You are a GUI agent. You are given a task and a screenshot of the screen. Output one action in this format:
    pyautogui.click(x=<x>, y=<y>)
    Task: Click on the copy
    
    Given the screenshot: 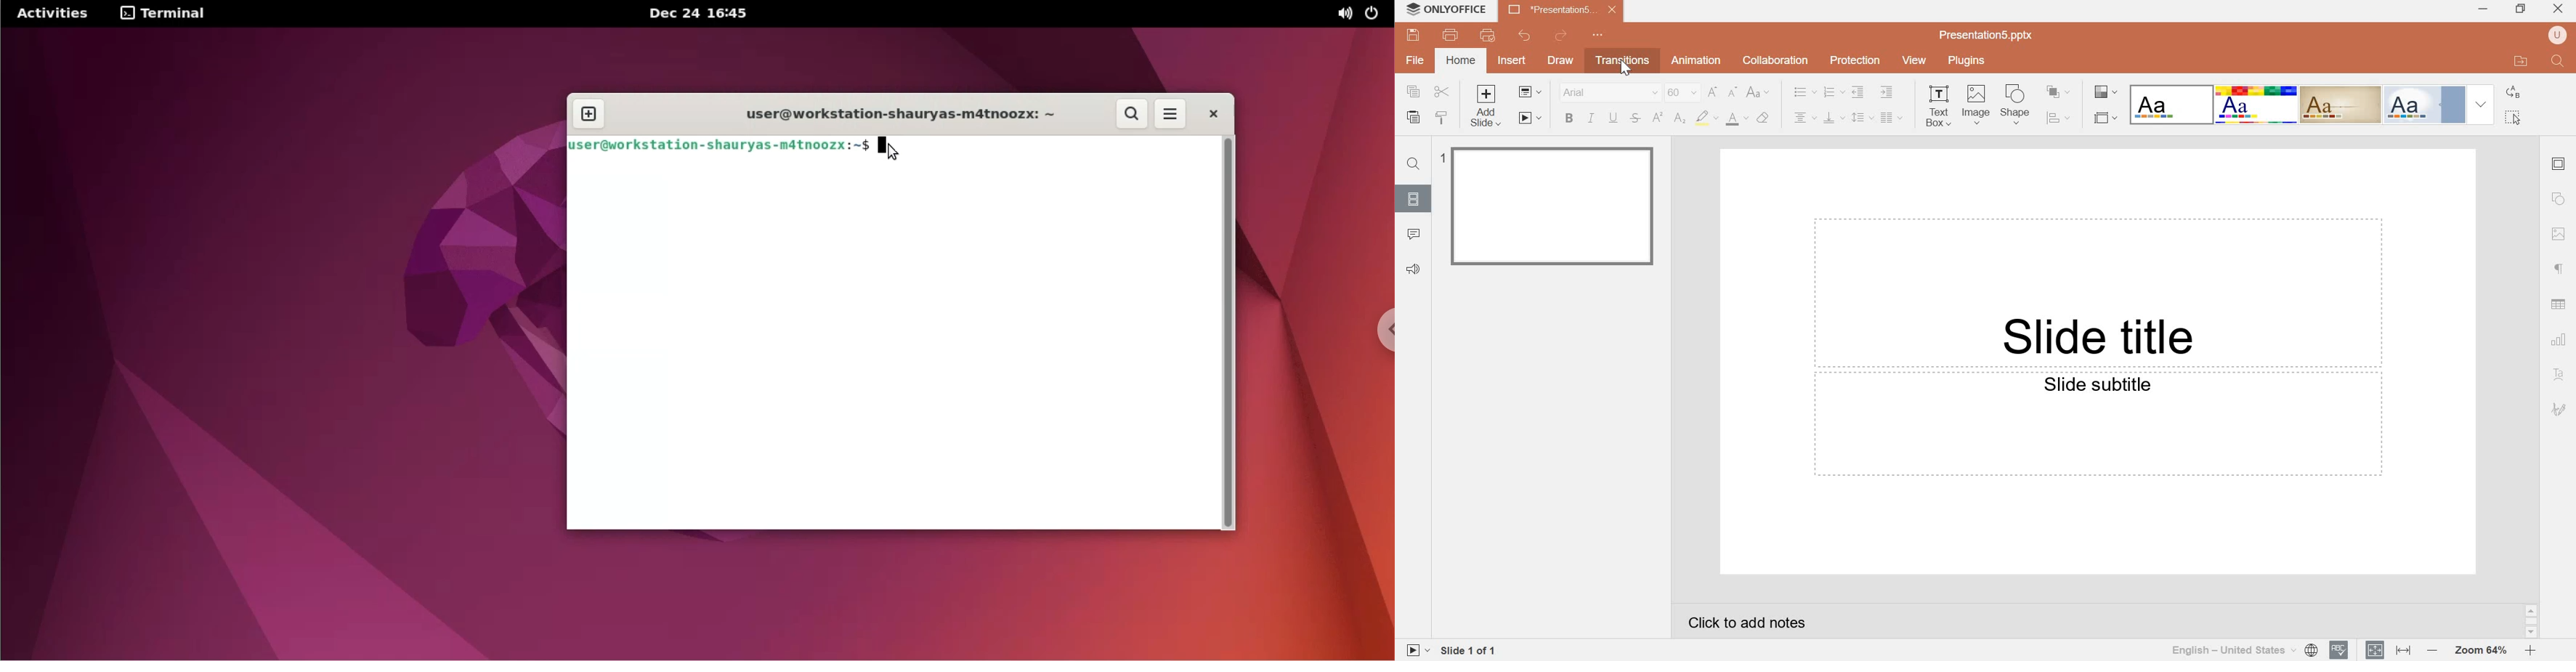 What is the action you would take?
    pyautogui.click(x=1414, y=91)
    